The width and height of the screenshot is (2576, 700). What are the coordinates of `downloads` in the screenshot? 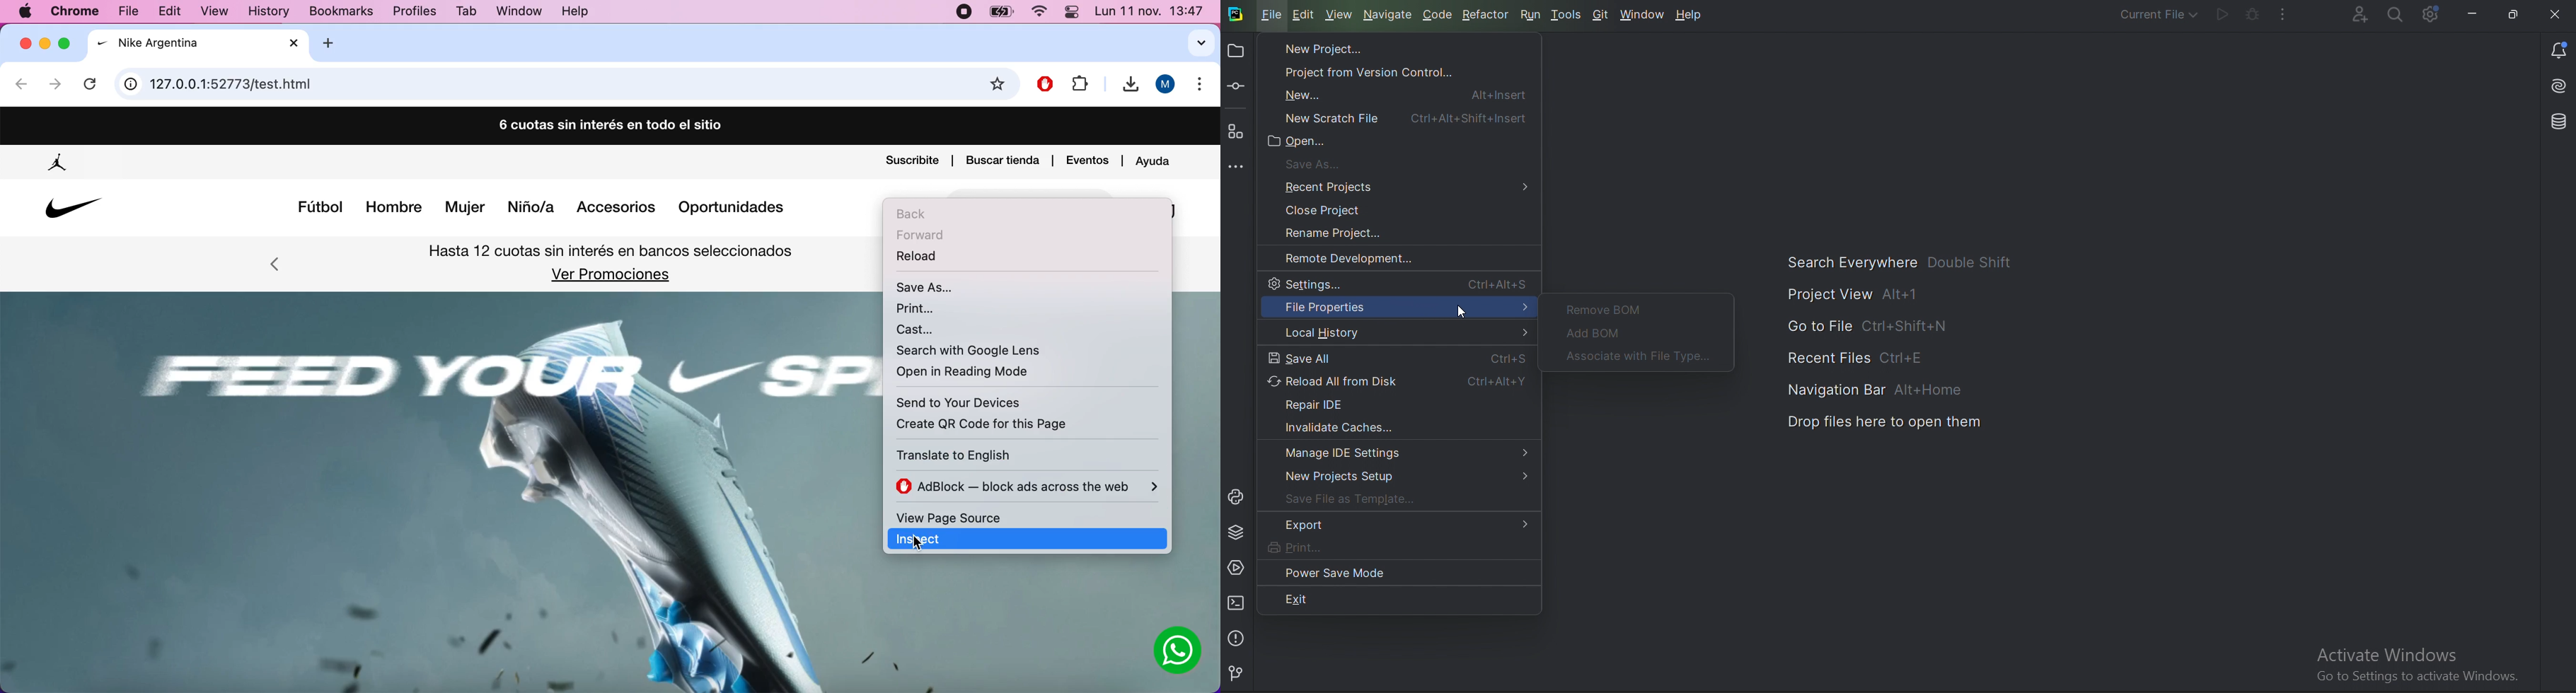 It's located at (1126, 85).